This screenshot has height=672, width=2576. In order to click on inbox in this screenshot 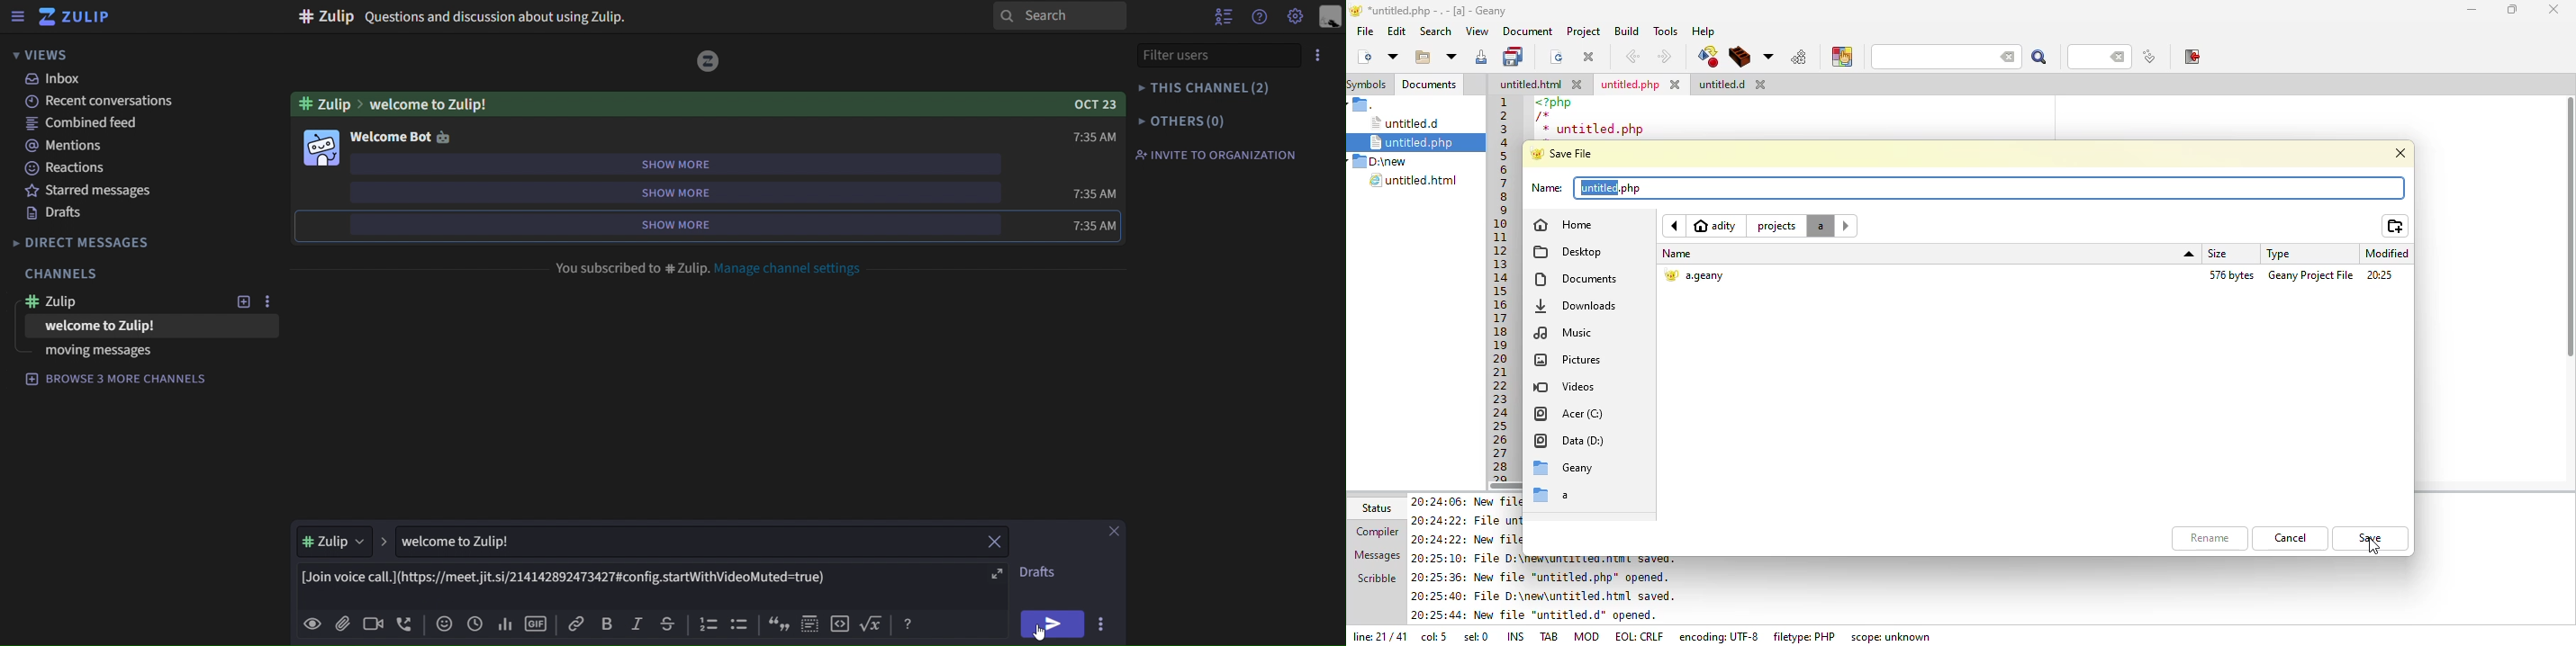, I will do `click(55, 81)`.